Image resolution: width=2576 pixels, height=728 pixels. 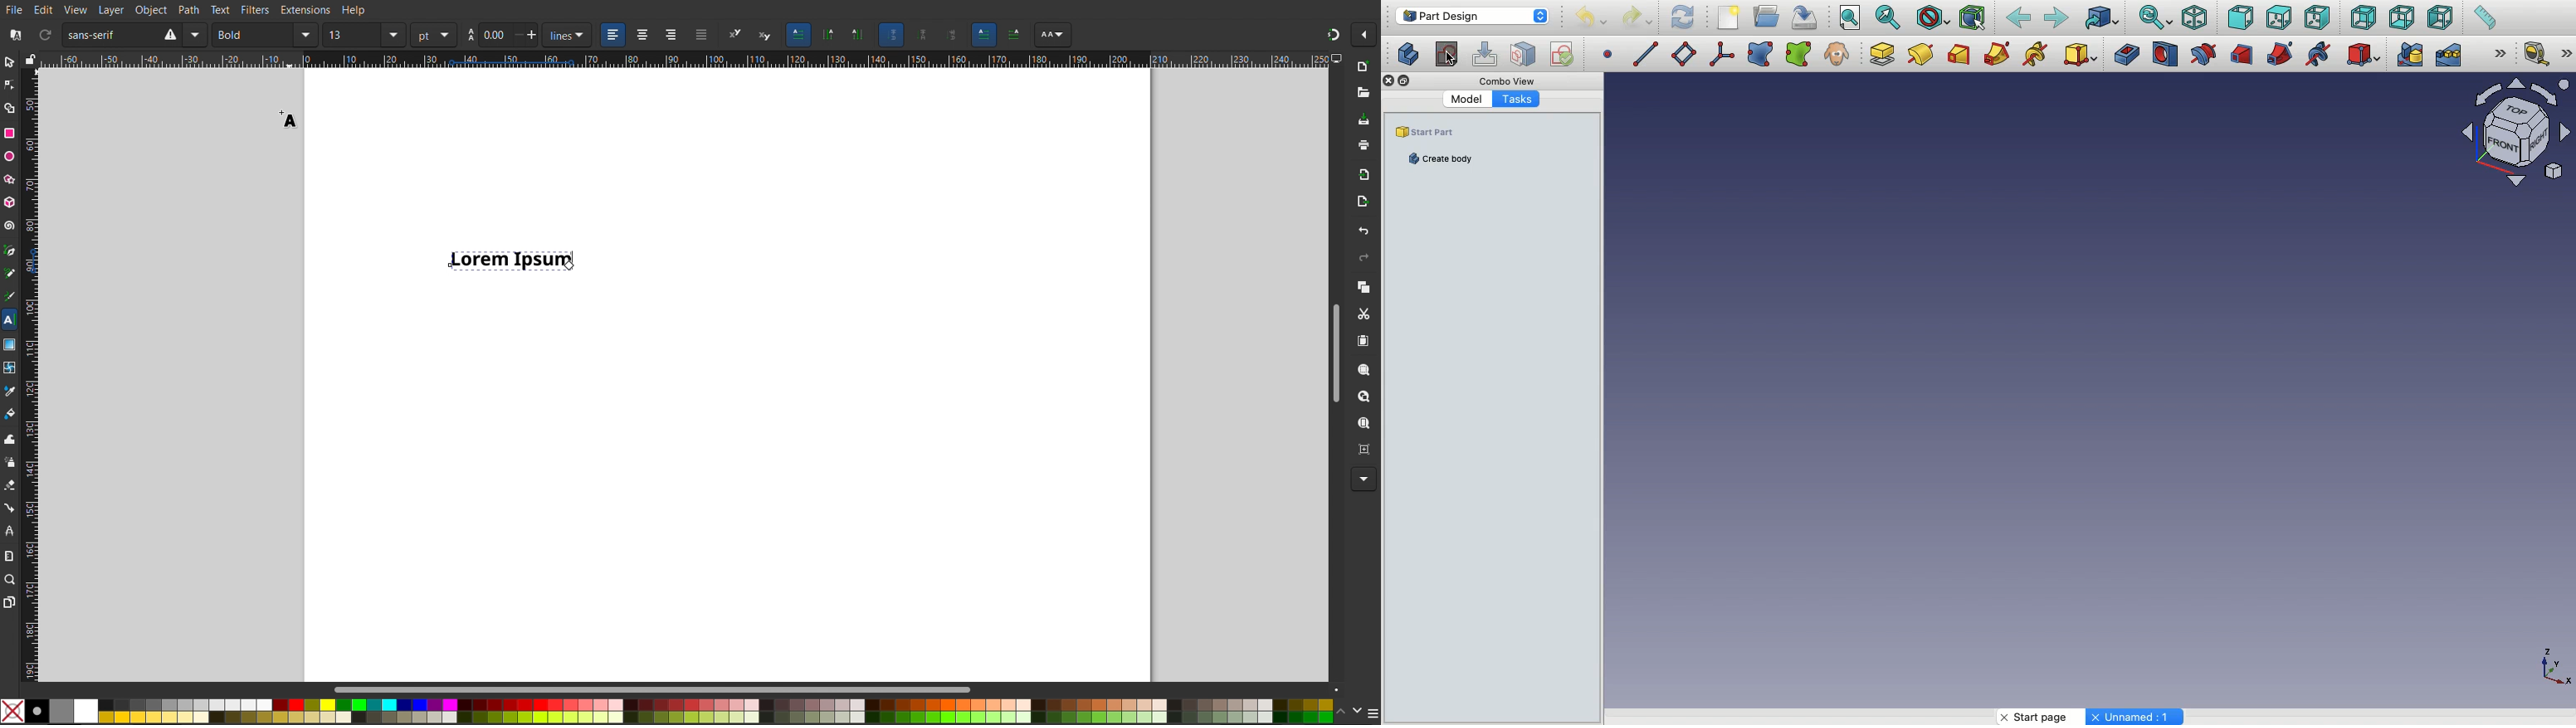 I want to click on Shape binder, so click(x=1760, y=54).